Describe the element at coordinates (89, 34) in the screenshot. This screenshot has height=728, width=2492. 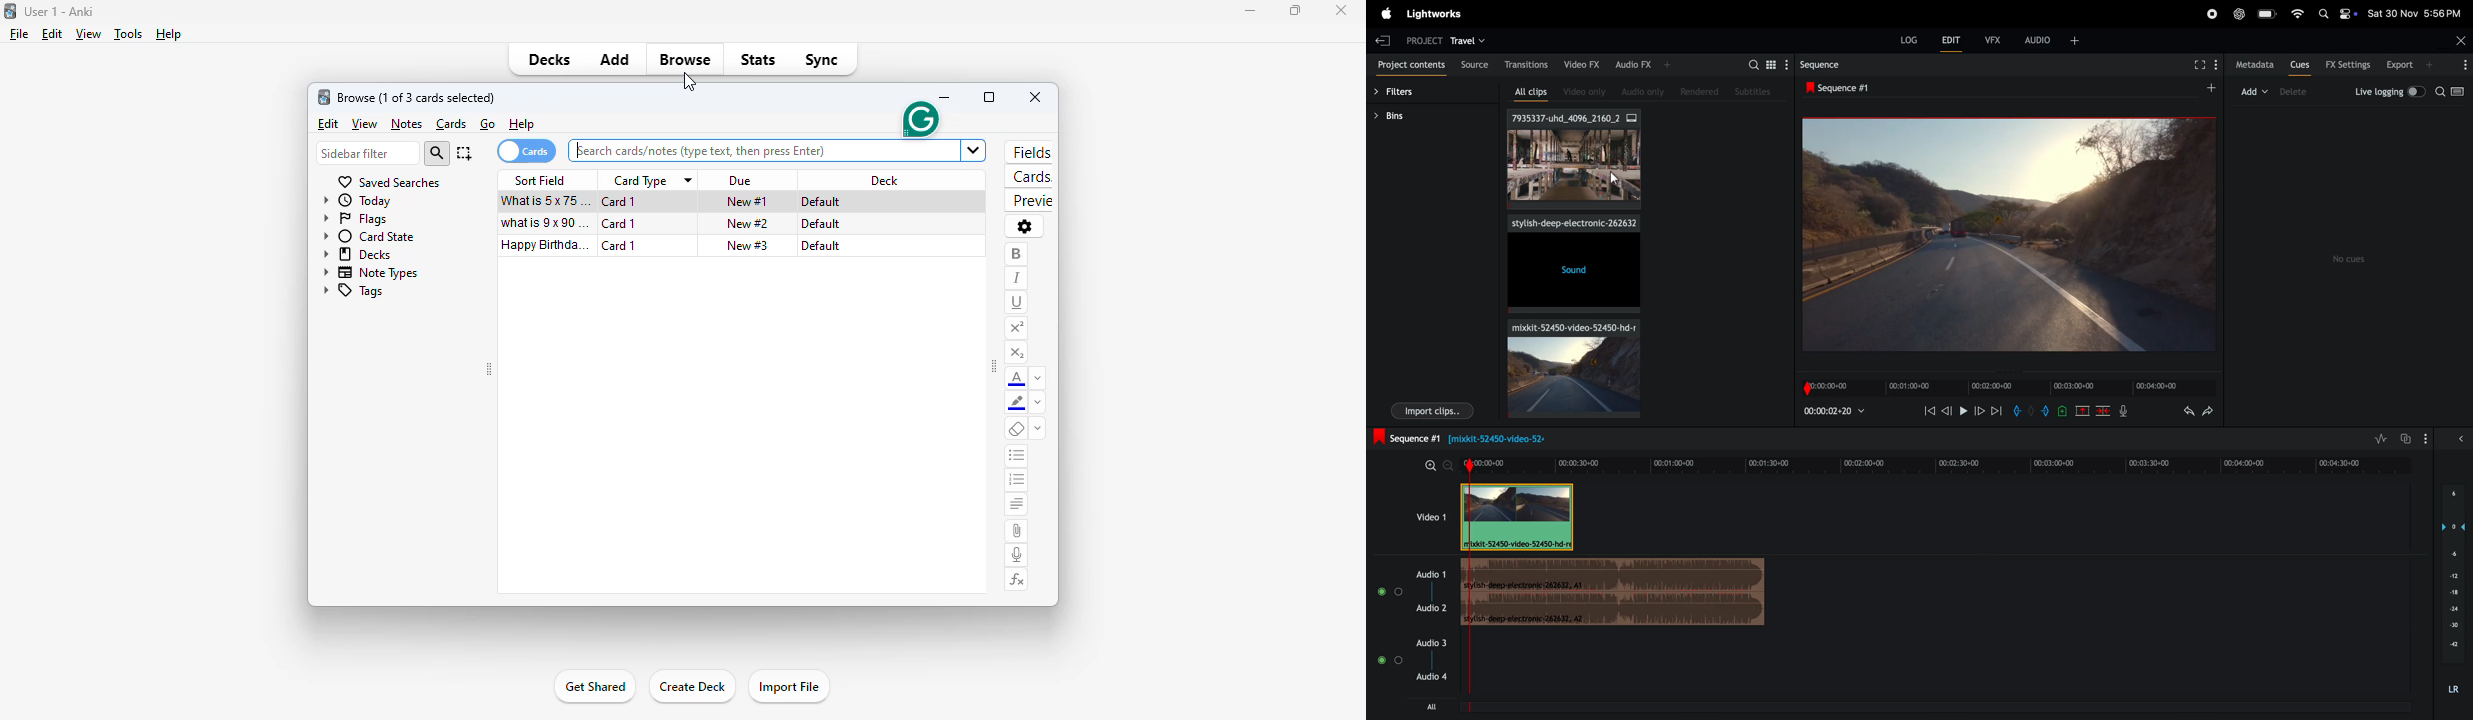
I see `view` at that location.